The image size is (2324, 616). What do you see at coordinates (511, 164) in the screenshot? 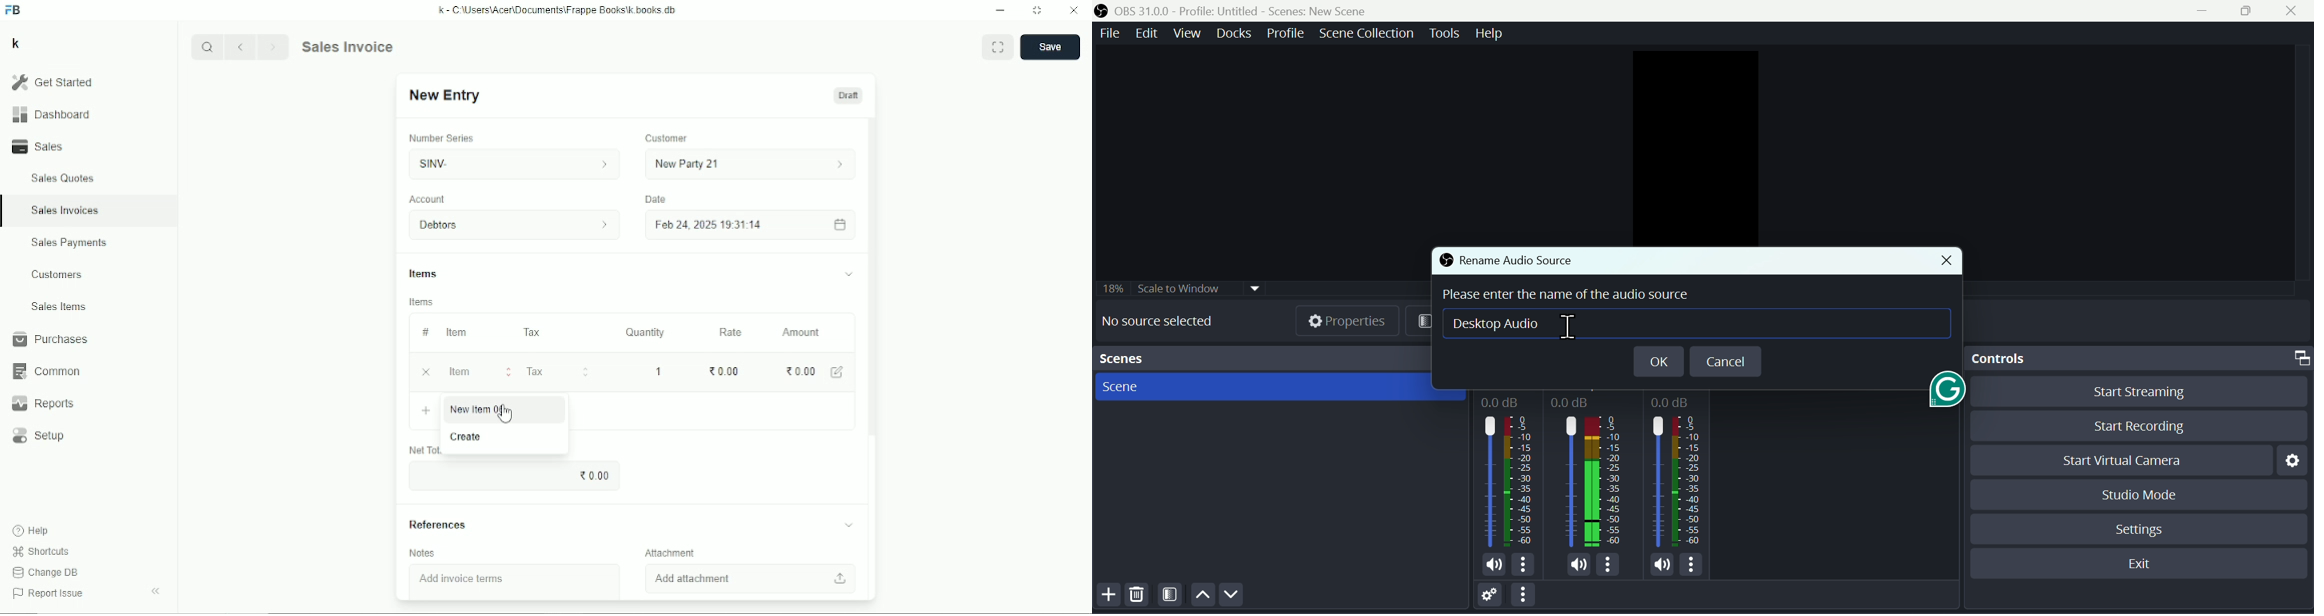
I see `SINV` at bounding box center [511, 164].